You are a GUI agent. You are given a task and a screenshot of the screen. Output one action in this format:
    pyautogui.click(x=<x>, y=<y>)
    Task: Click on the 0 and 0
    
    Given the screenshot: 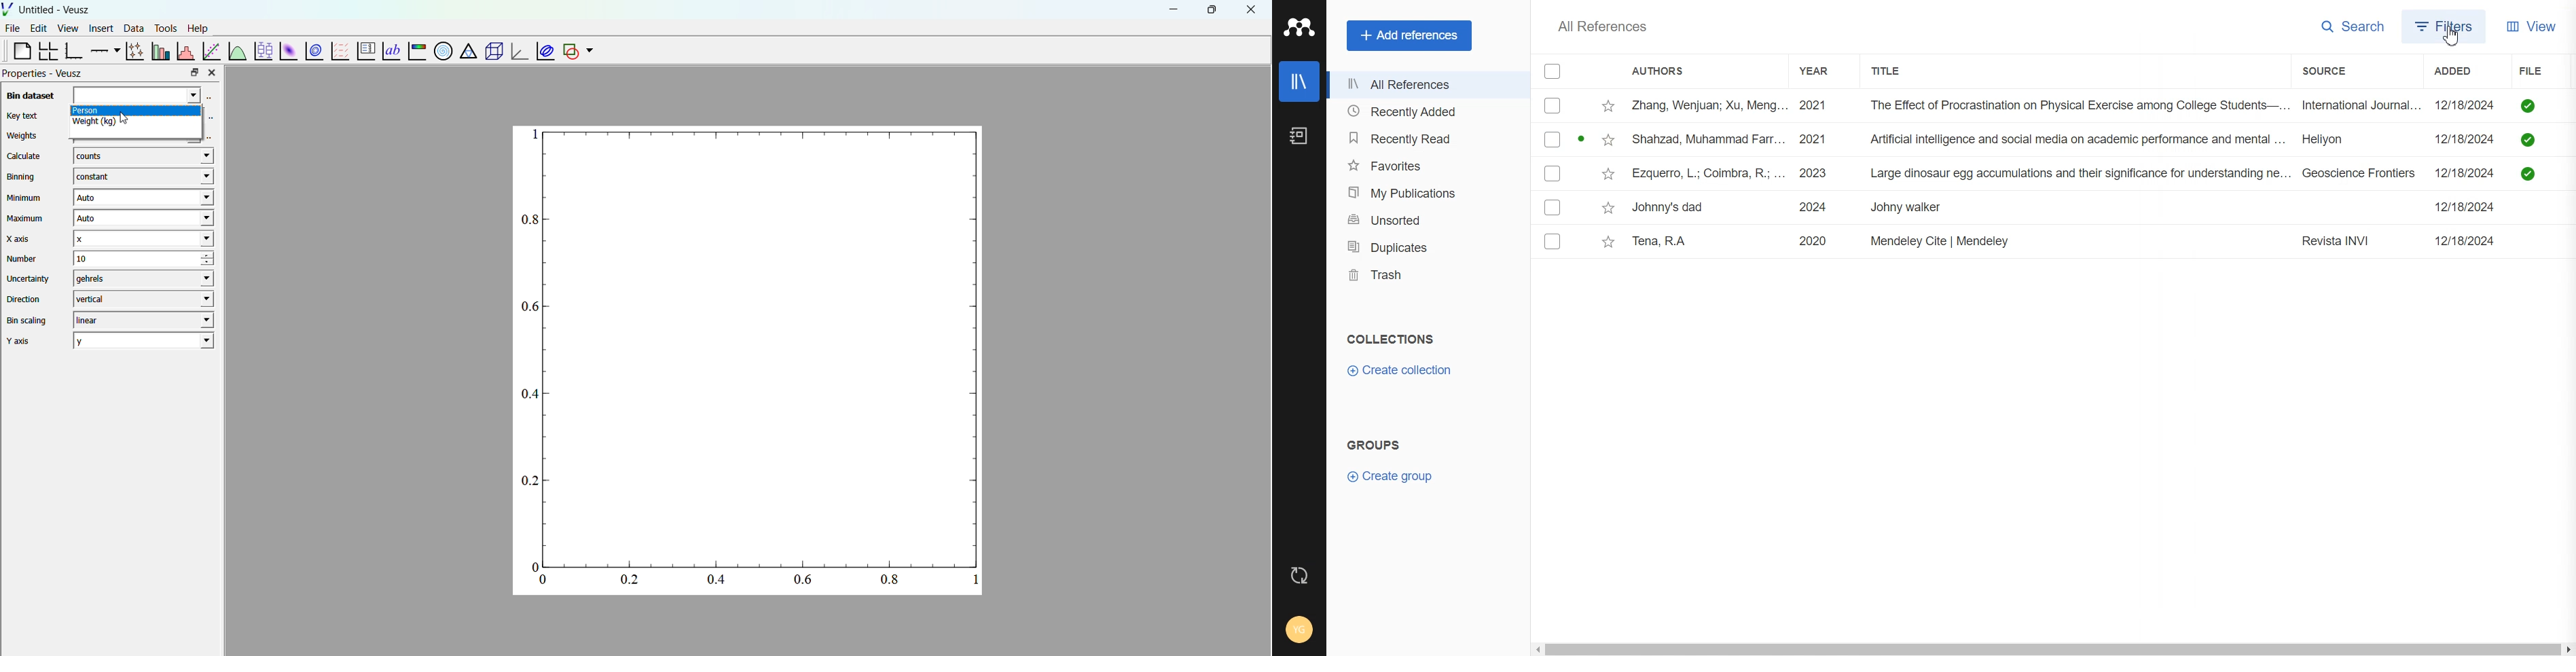 What is the action you would take?
    pyautogui.click(x=540, y=574)
    